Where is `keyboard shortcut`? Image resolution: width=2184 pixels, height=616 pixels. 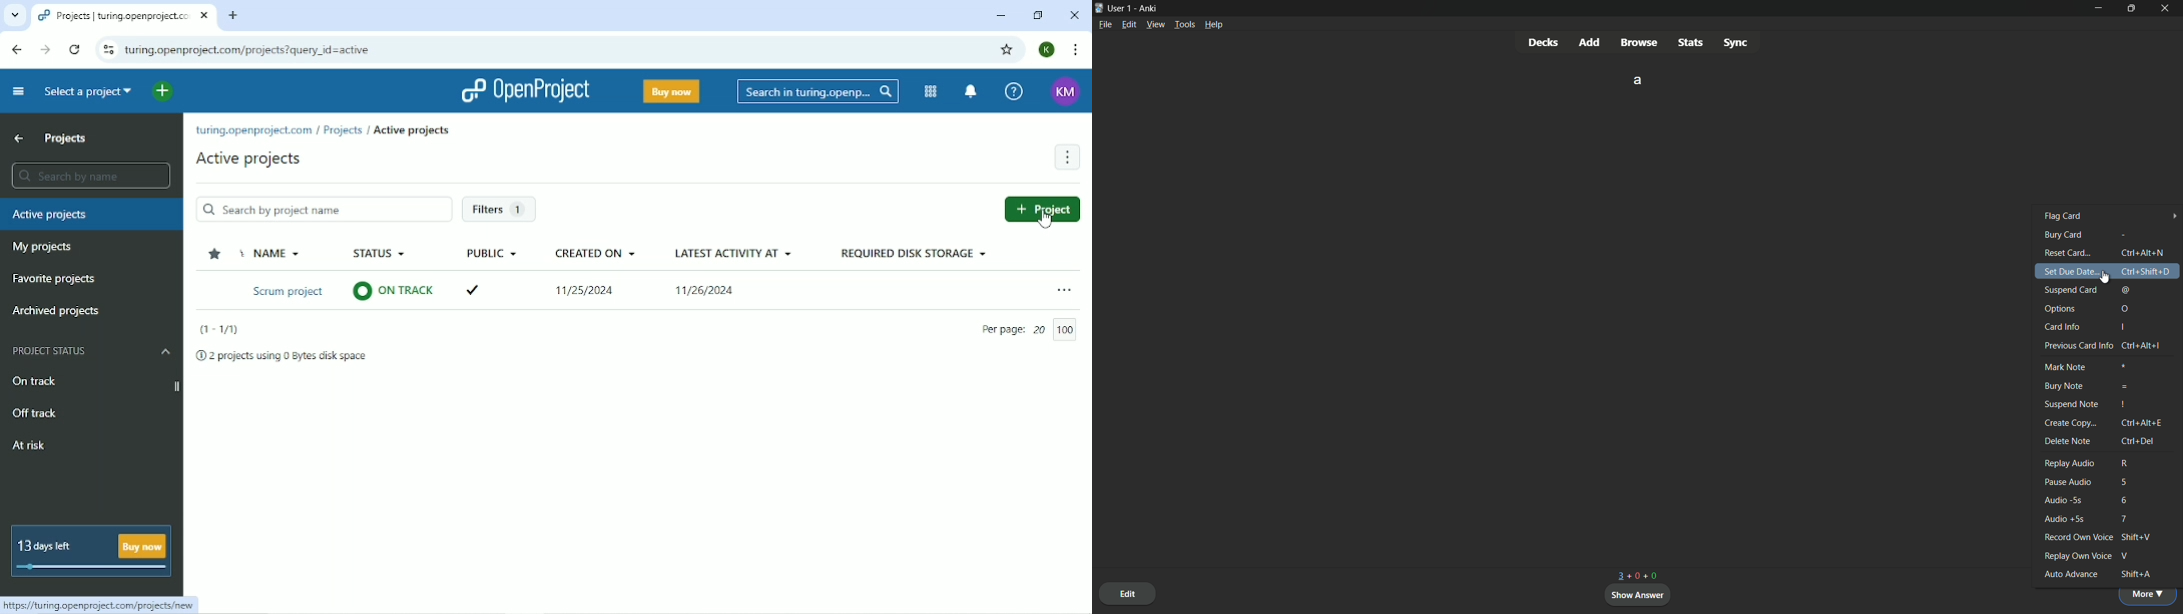 keyboard shortcut is located at coordinates (2137, 441).